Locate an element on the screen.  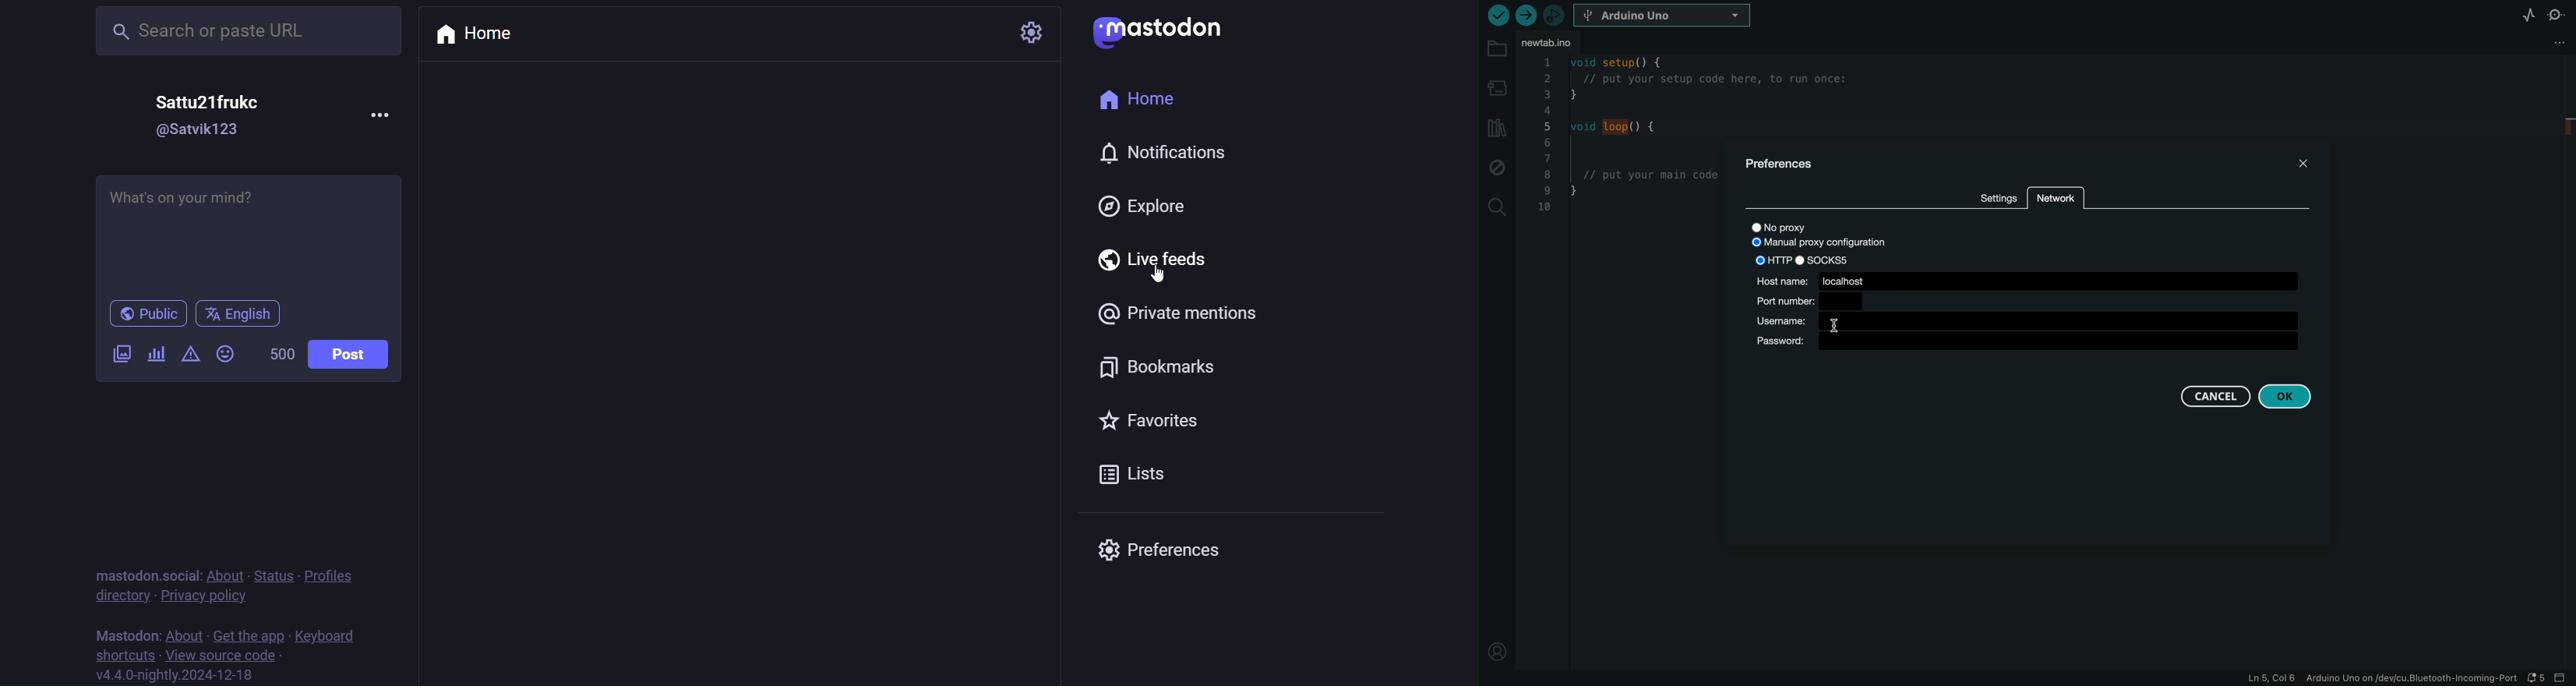
@satvik123 is located at coordinates (200, 129).